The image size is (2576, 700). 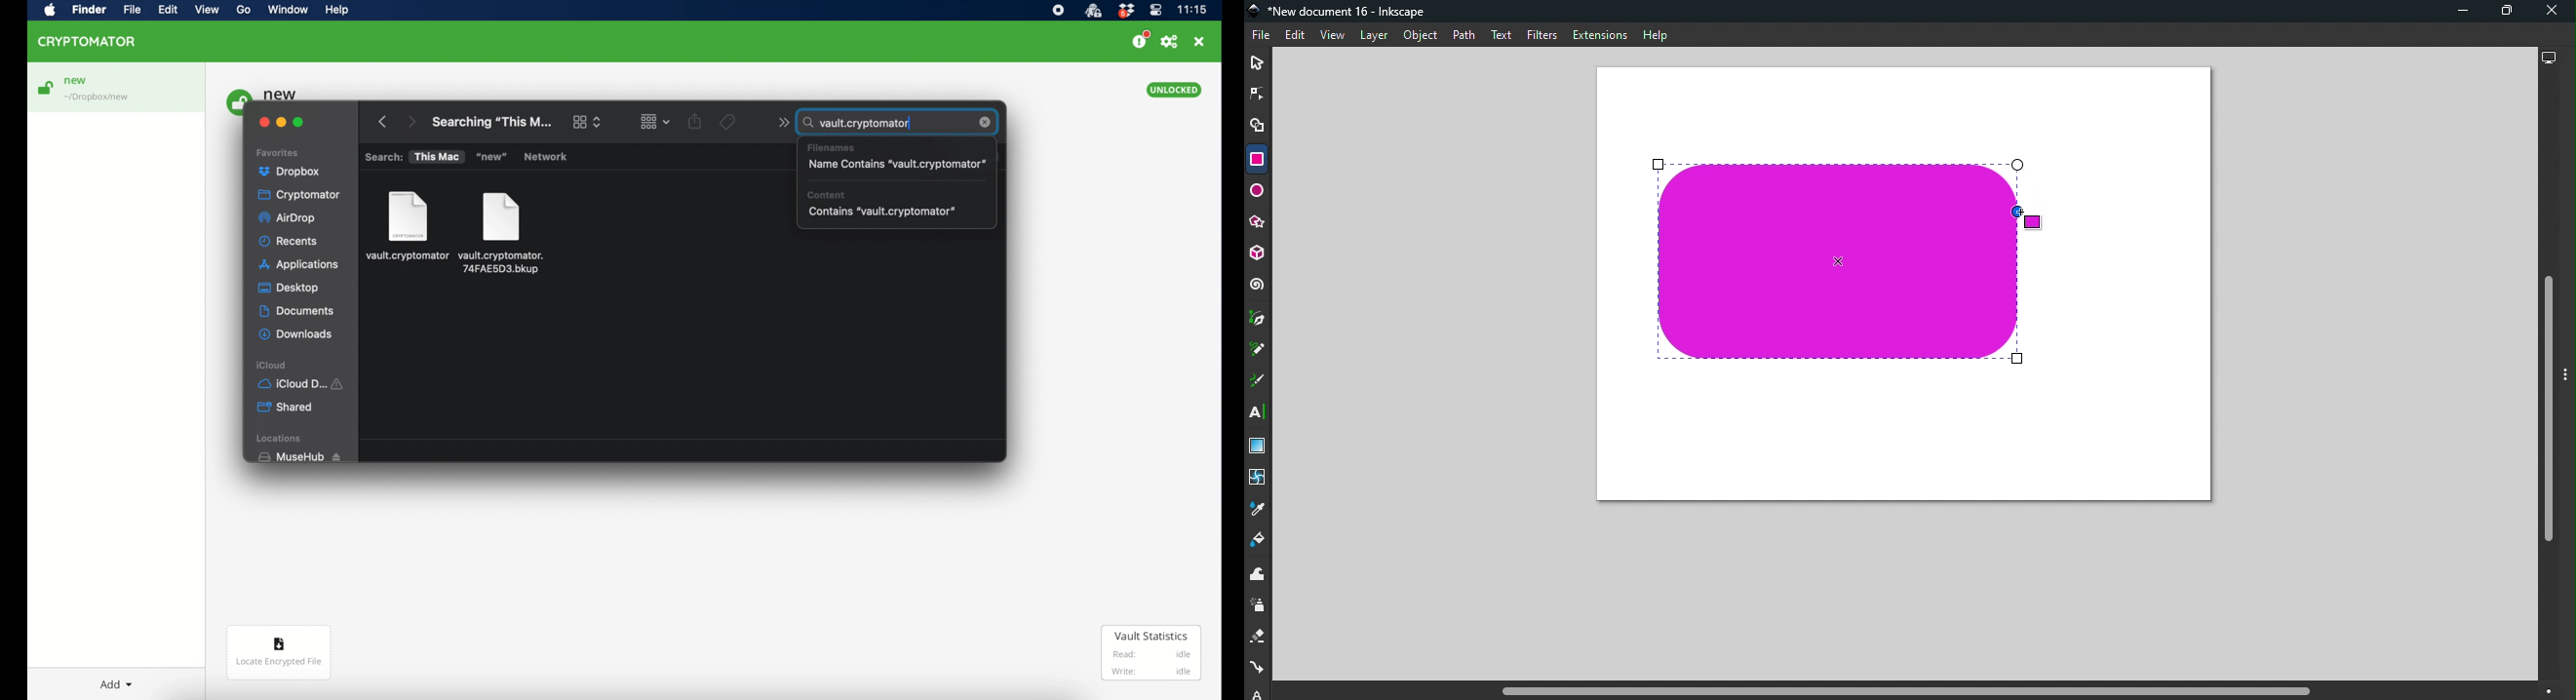 I want to click on View, so click(x=1331, y=35).